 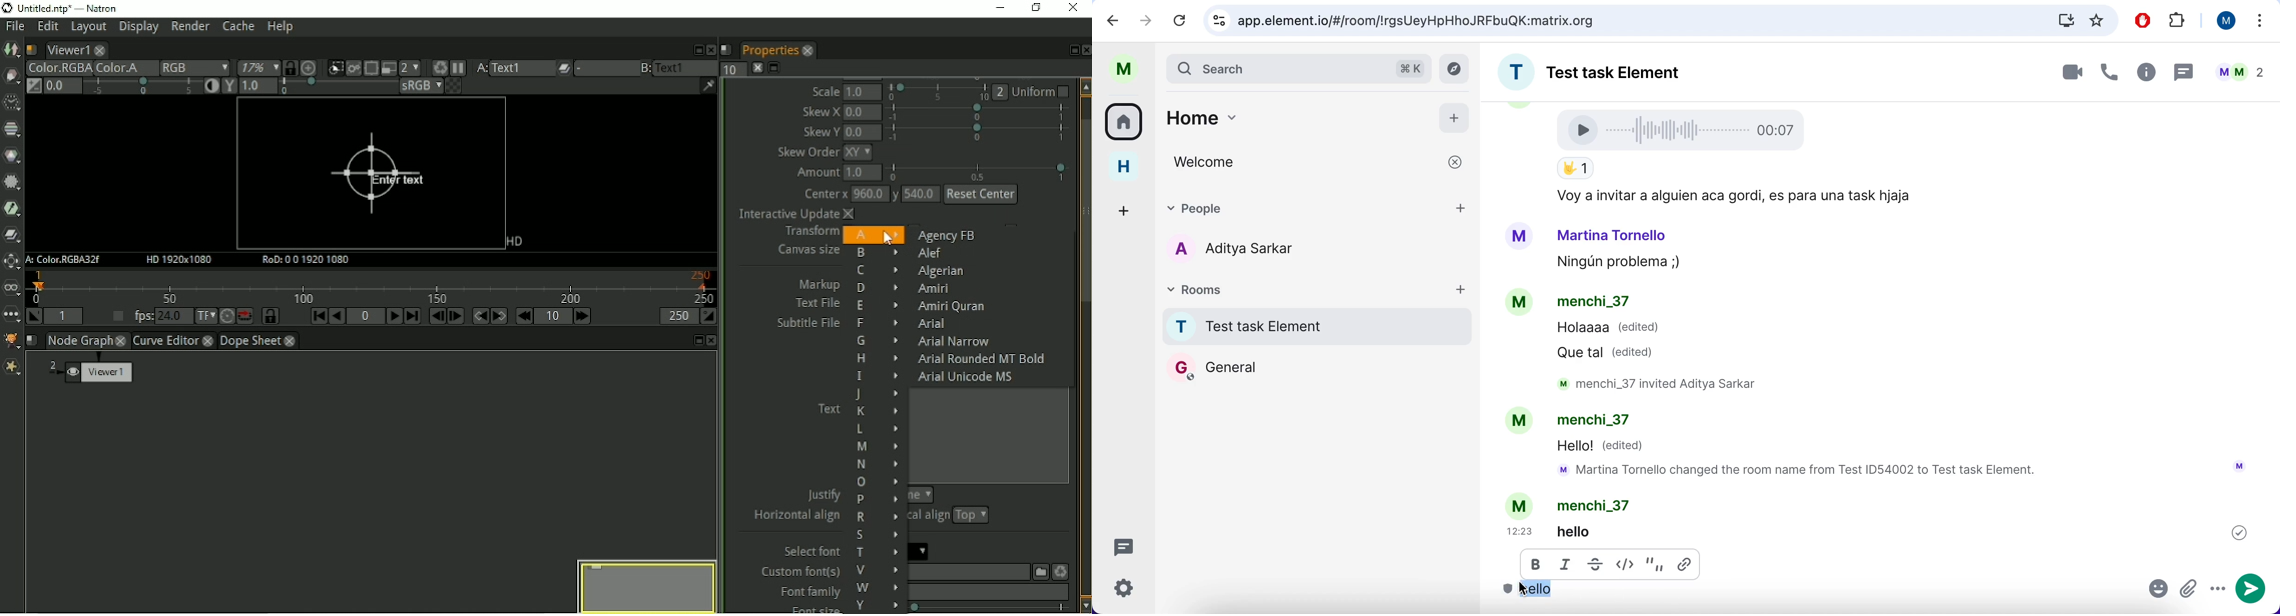 I want to click on Ningun problema ;,, so click(x=1614, y=263).